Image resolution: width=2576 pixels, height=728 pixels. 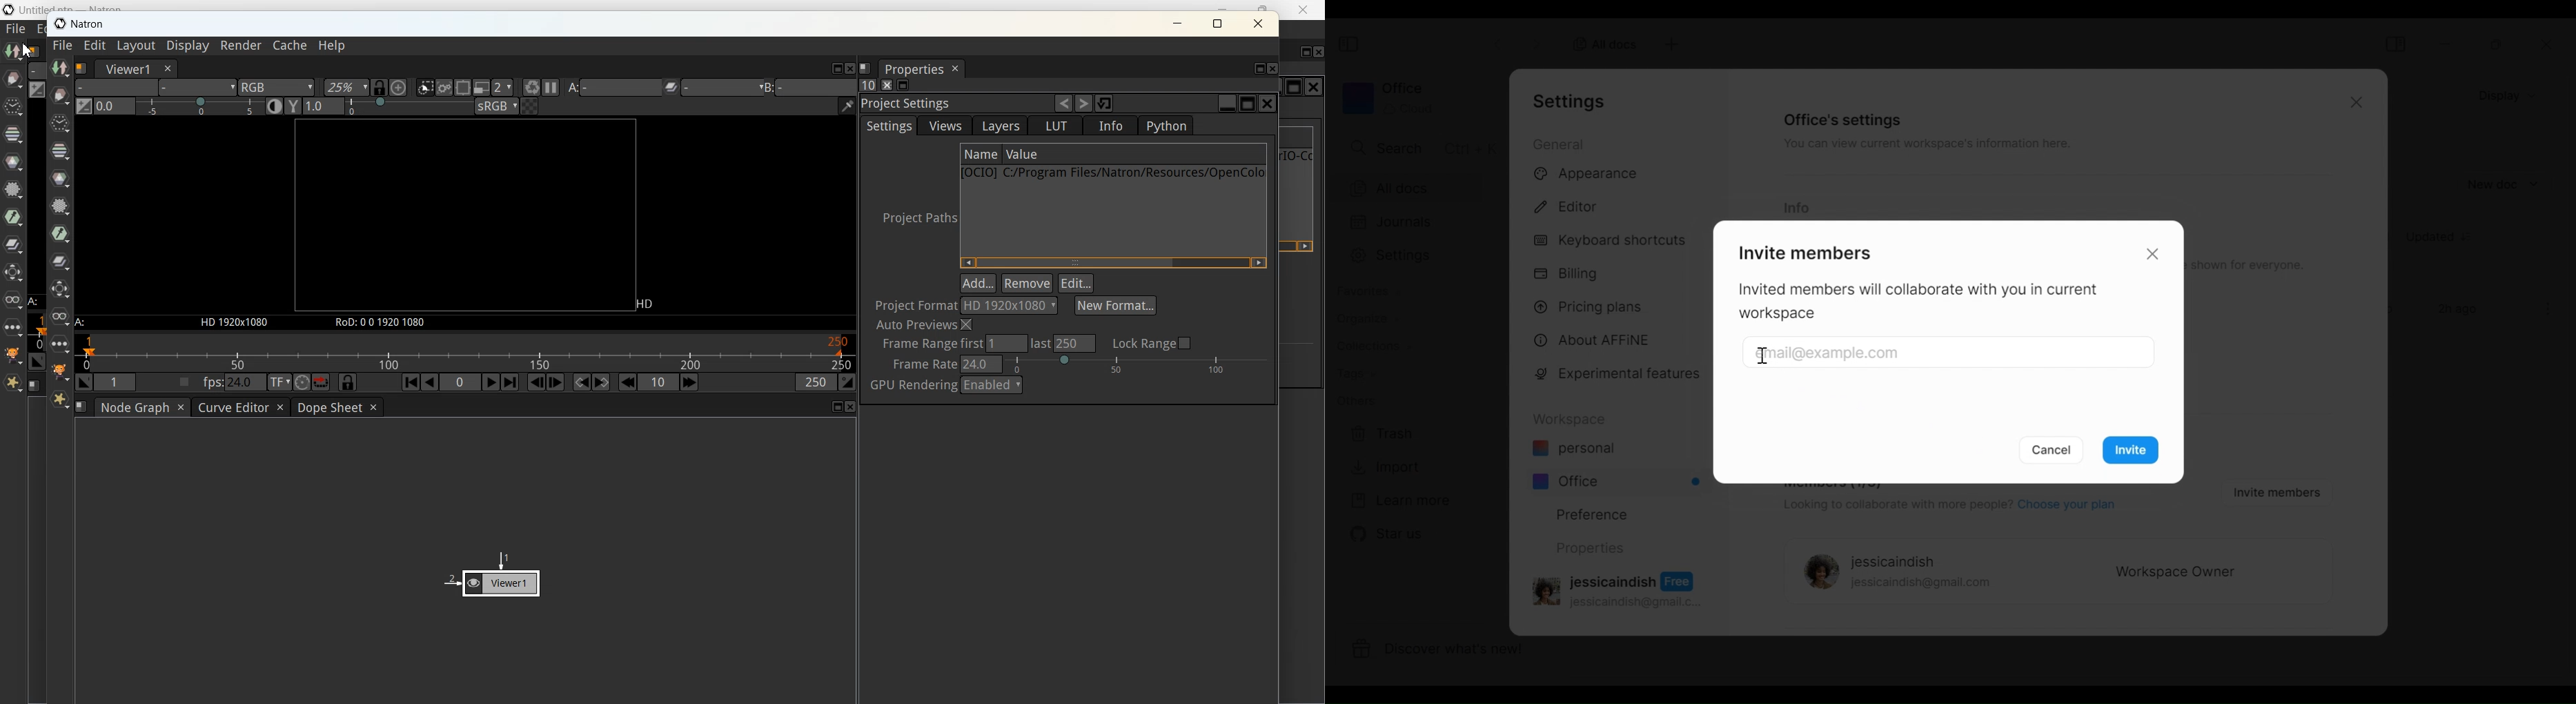 I want to click on All documents, so click(x=1601, y=43).